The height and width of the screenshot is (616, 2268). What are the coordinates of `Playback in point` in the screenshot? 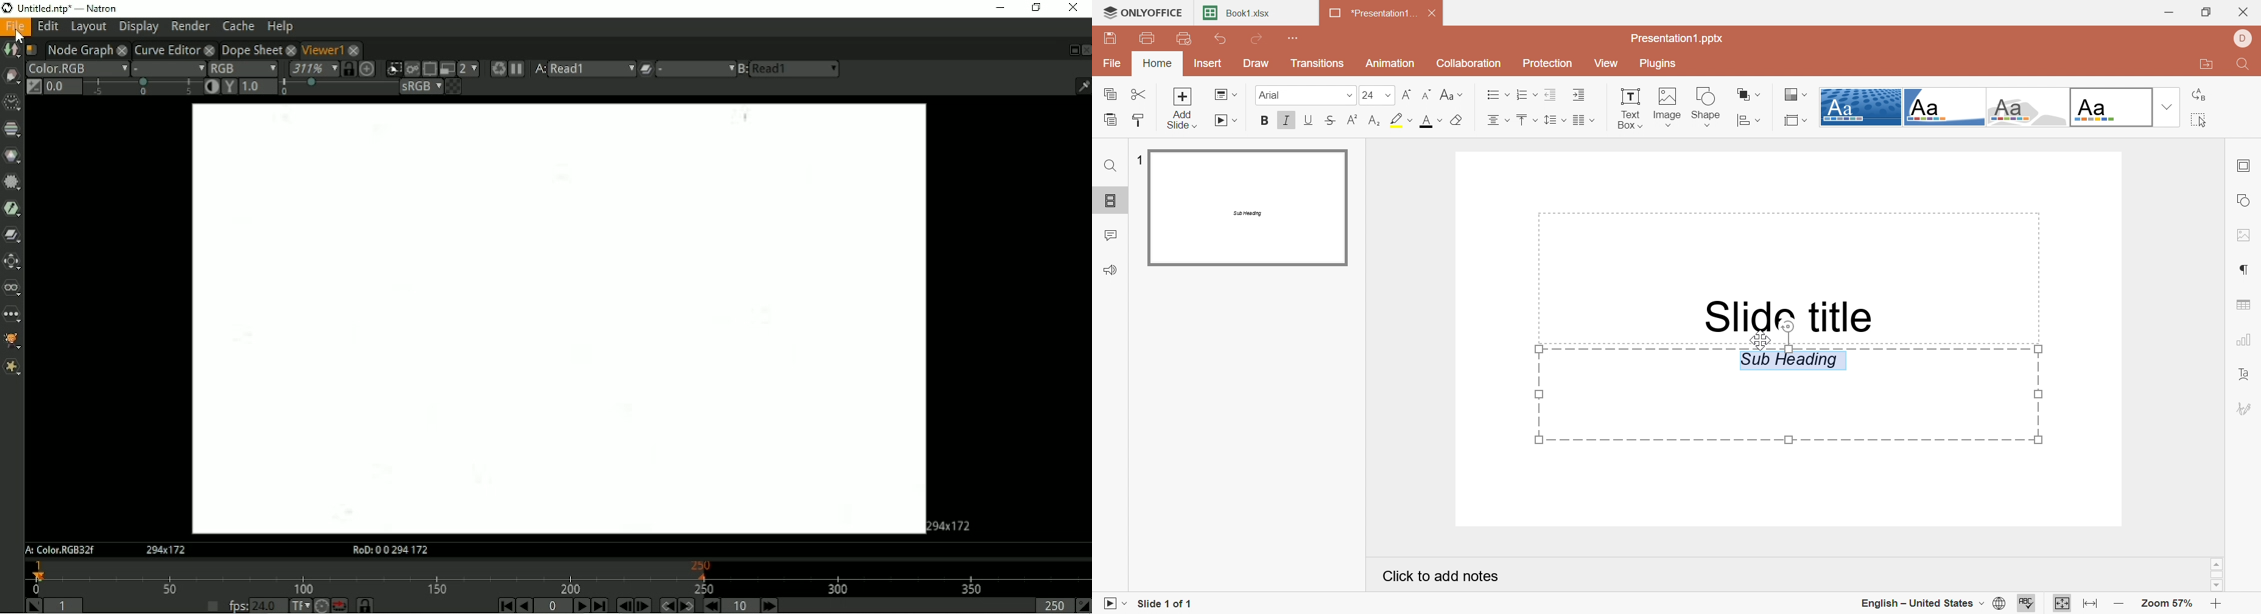 It's located at (63, 606).